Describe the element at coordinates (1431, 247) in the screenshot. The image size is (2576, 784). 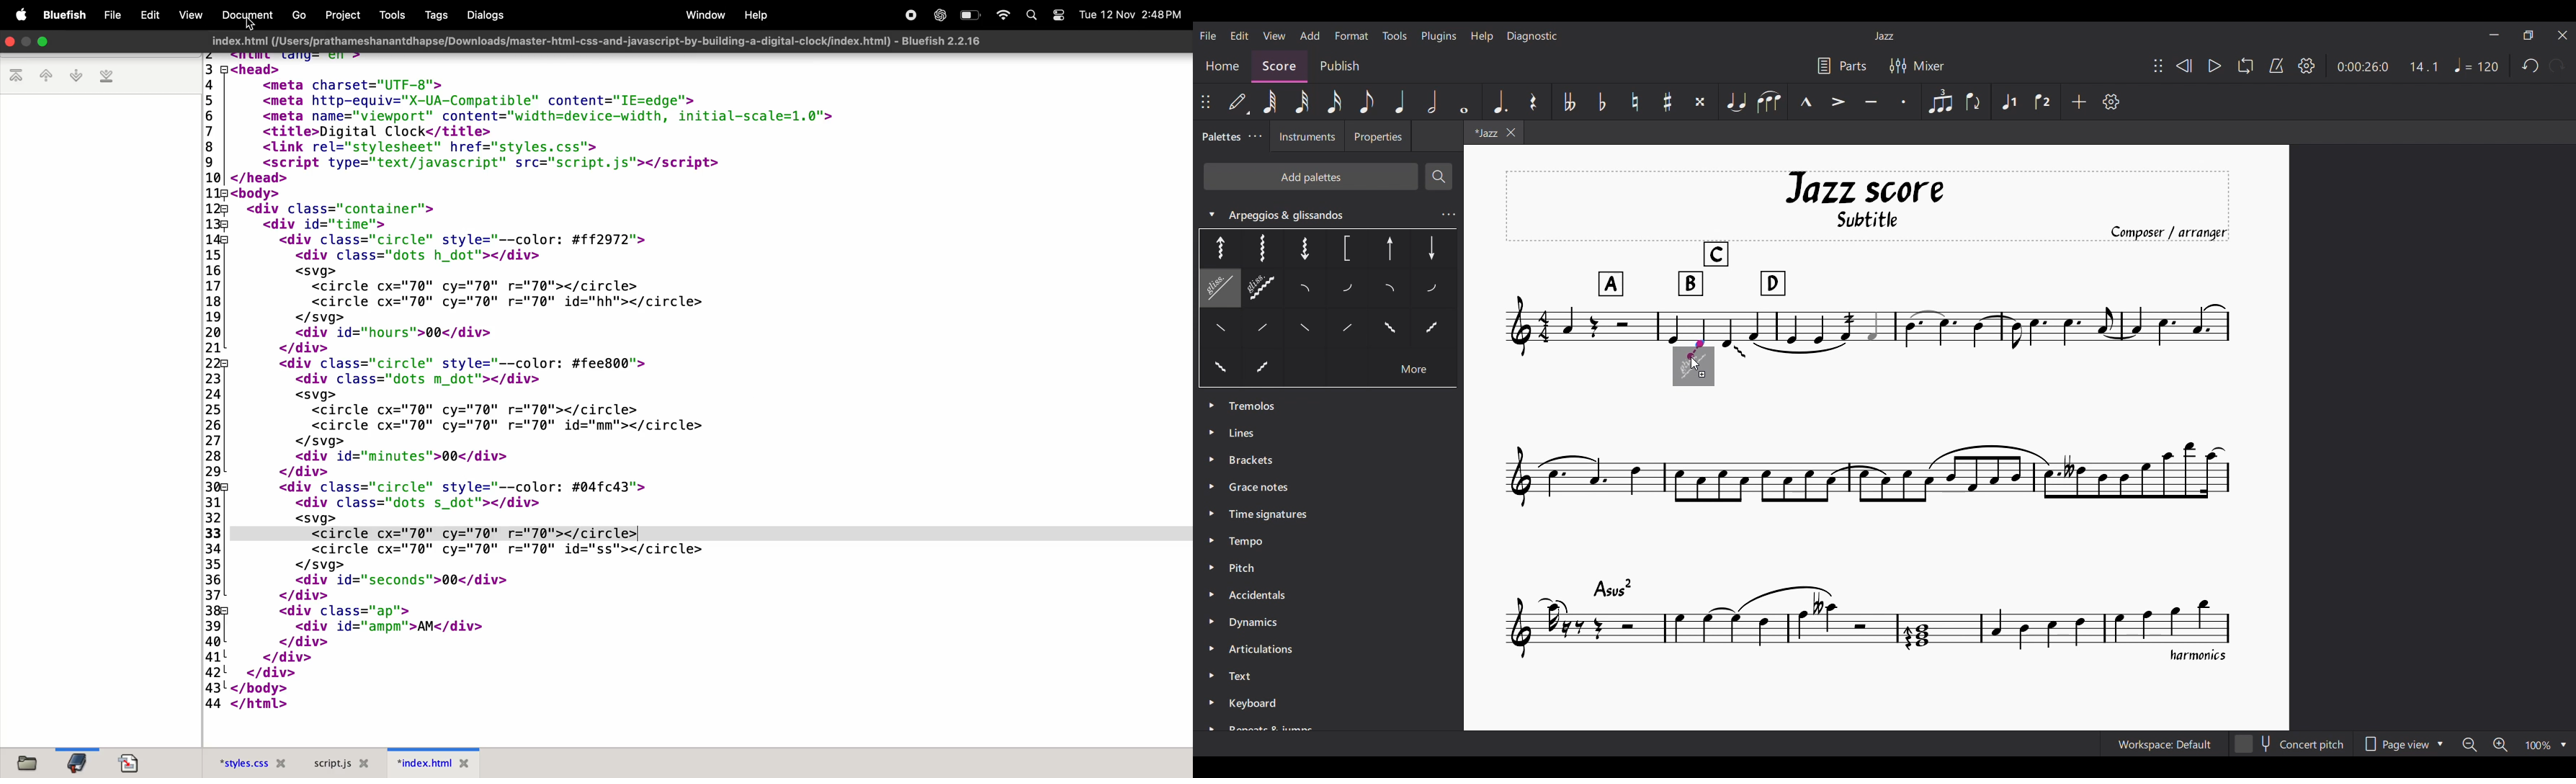
I see `Plate 6` at that location.